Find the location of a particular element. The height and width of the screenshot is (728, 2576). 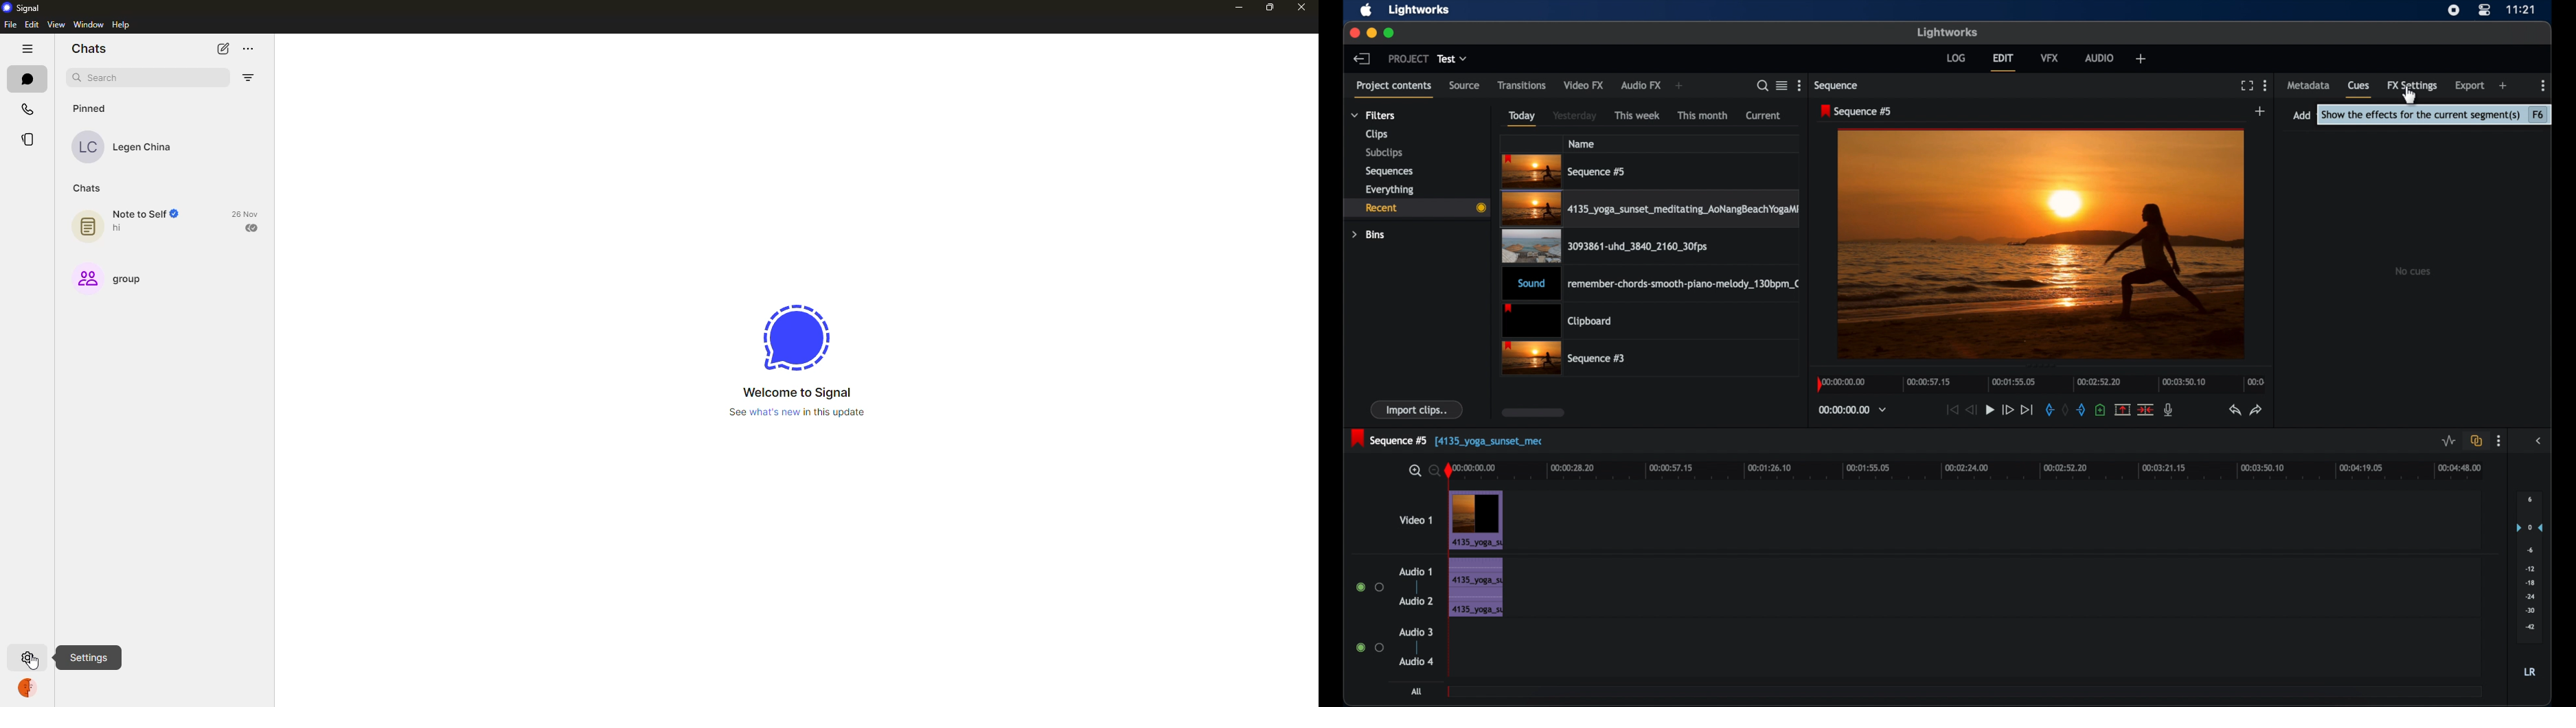

add is located at coordinates (2141, 58).